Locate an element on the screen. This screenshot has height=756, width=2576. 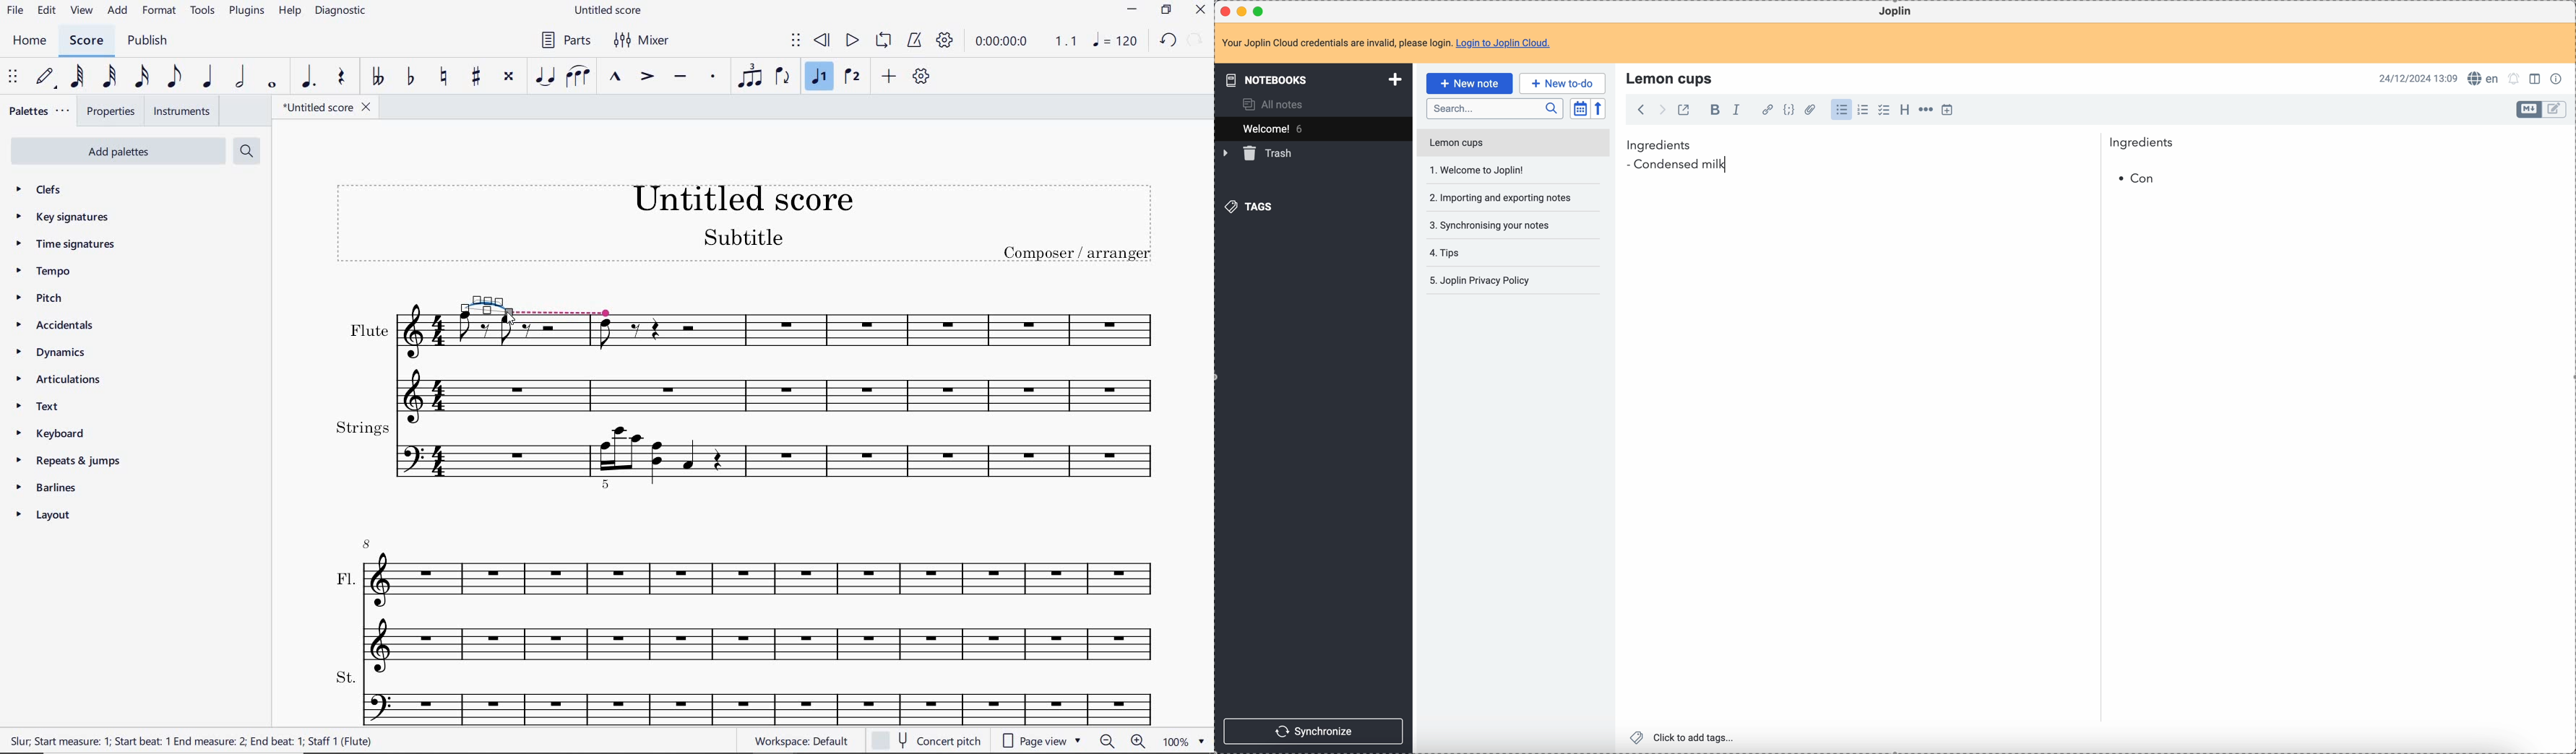
bold is located at coordinates (1712, 110).